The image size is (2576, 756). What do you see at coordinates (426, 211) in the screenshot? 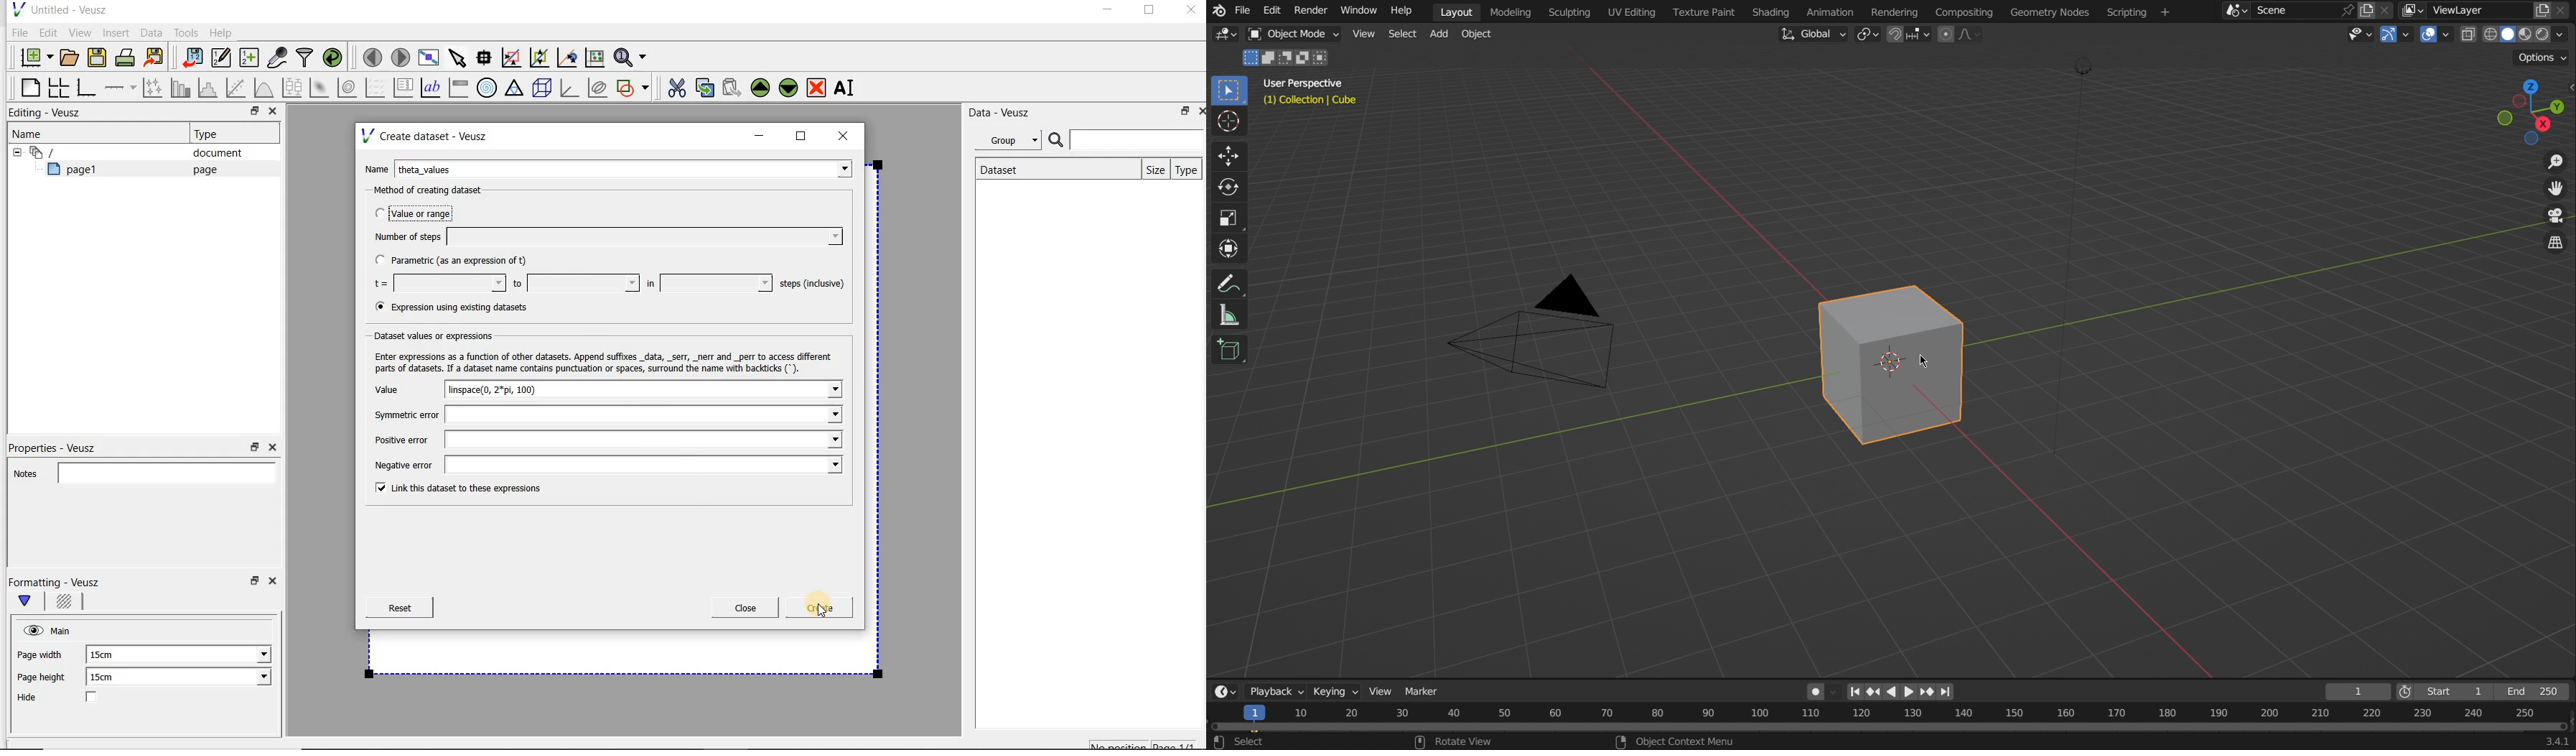
I see `Value or range` at bounding box center [426, 211].